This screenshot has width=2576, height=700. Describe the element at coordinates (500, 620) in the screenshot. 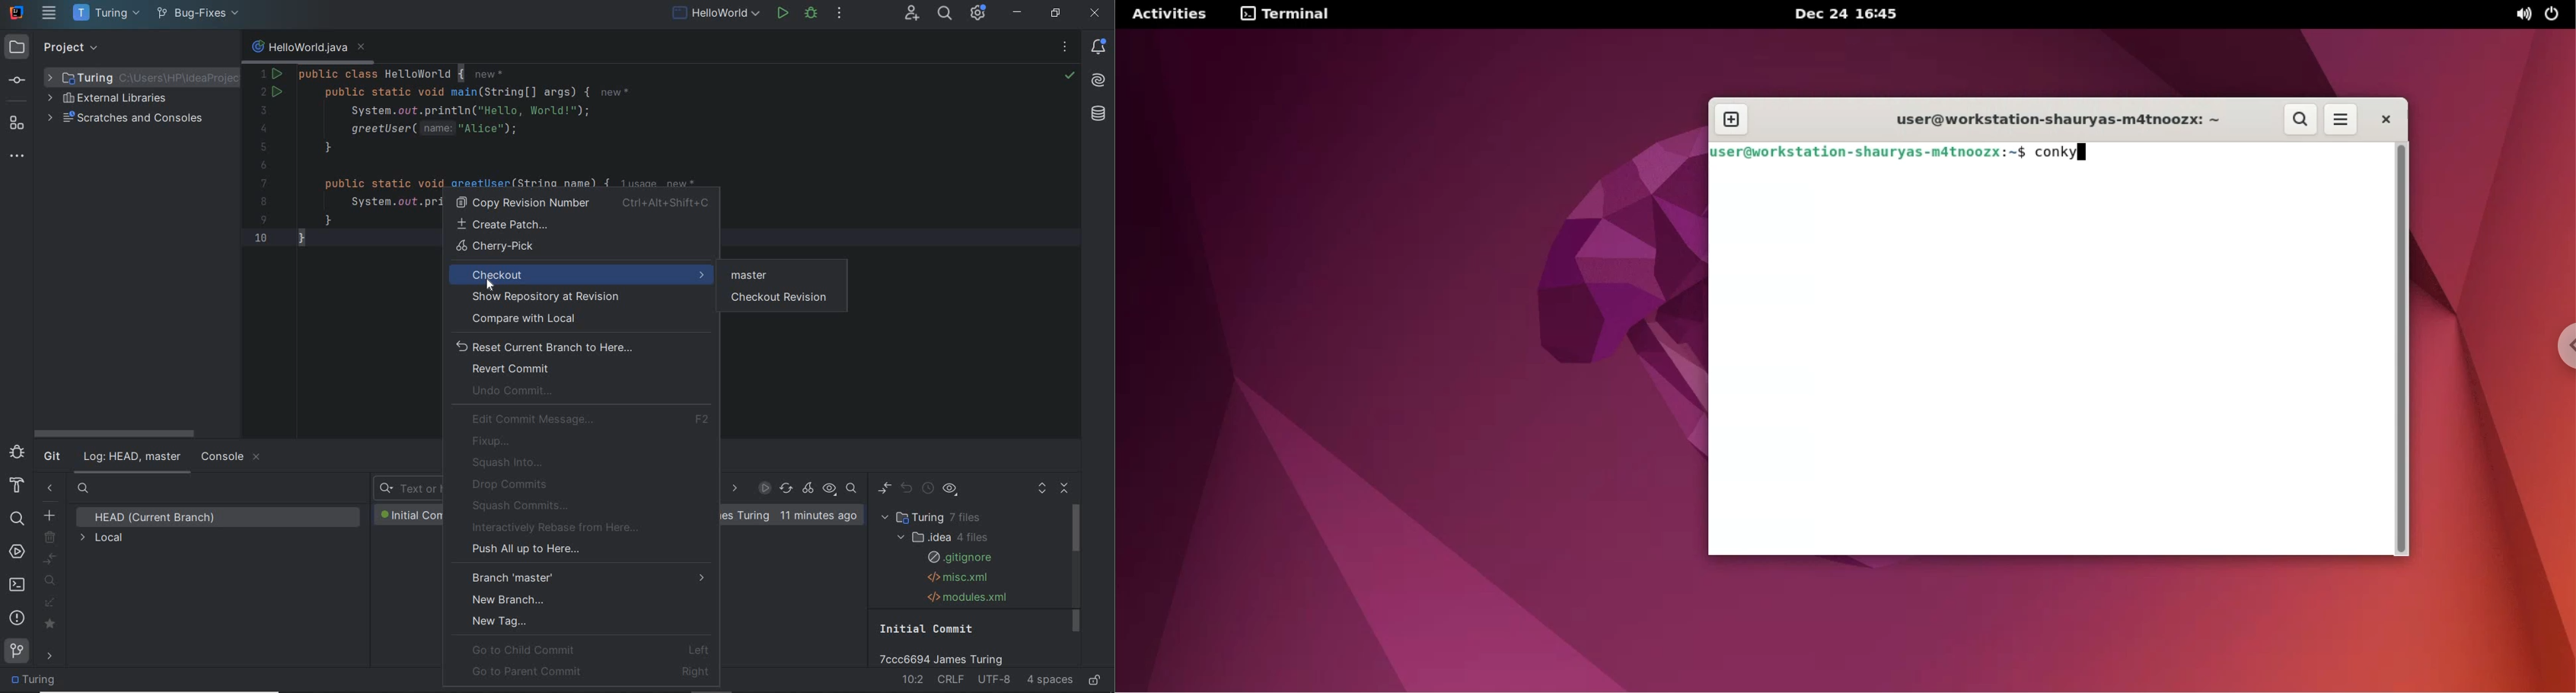

I see `new tag` at that location.